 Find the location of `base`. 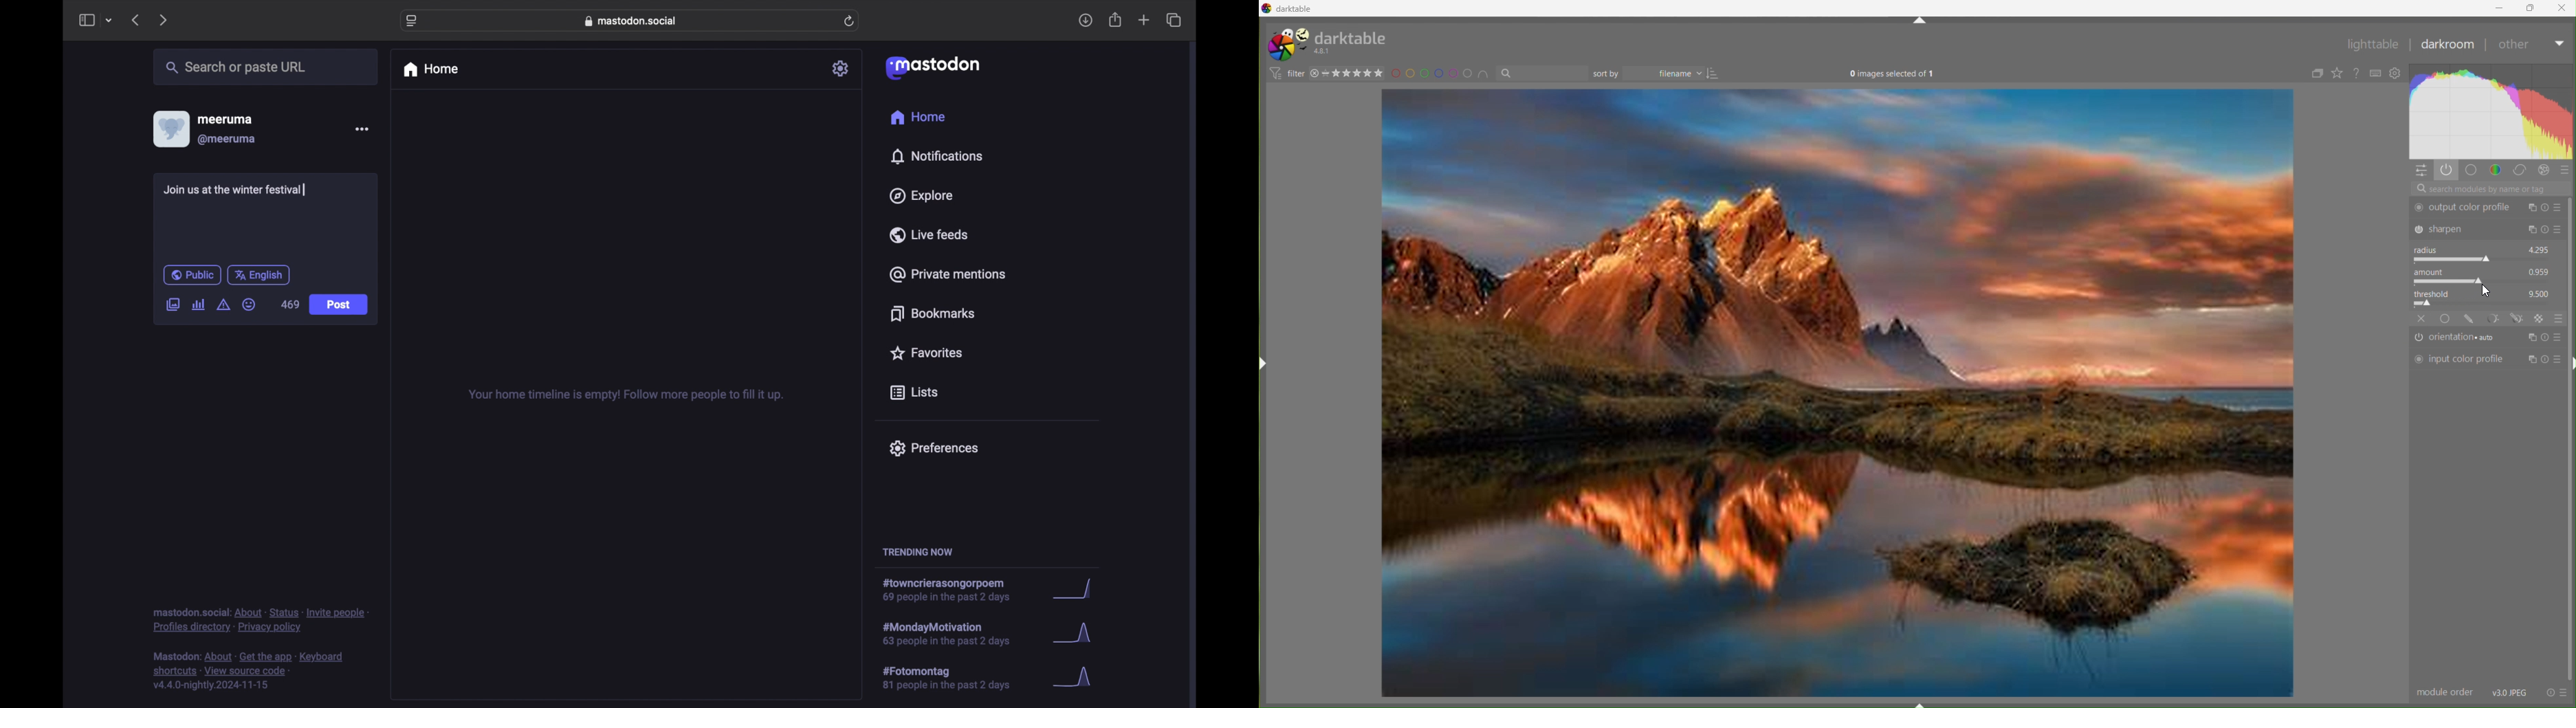

base is located at coordinates (2472, 170).